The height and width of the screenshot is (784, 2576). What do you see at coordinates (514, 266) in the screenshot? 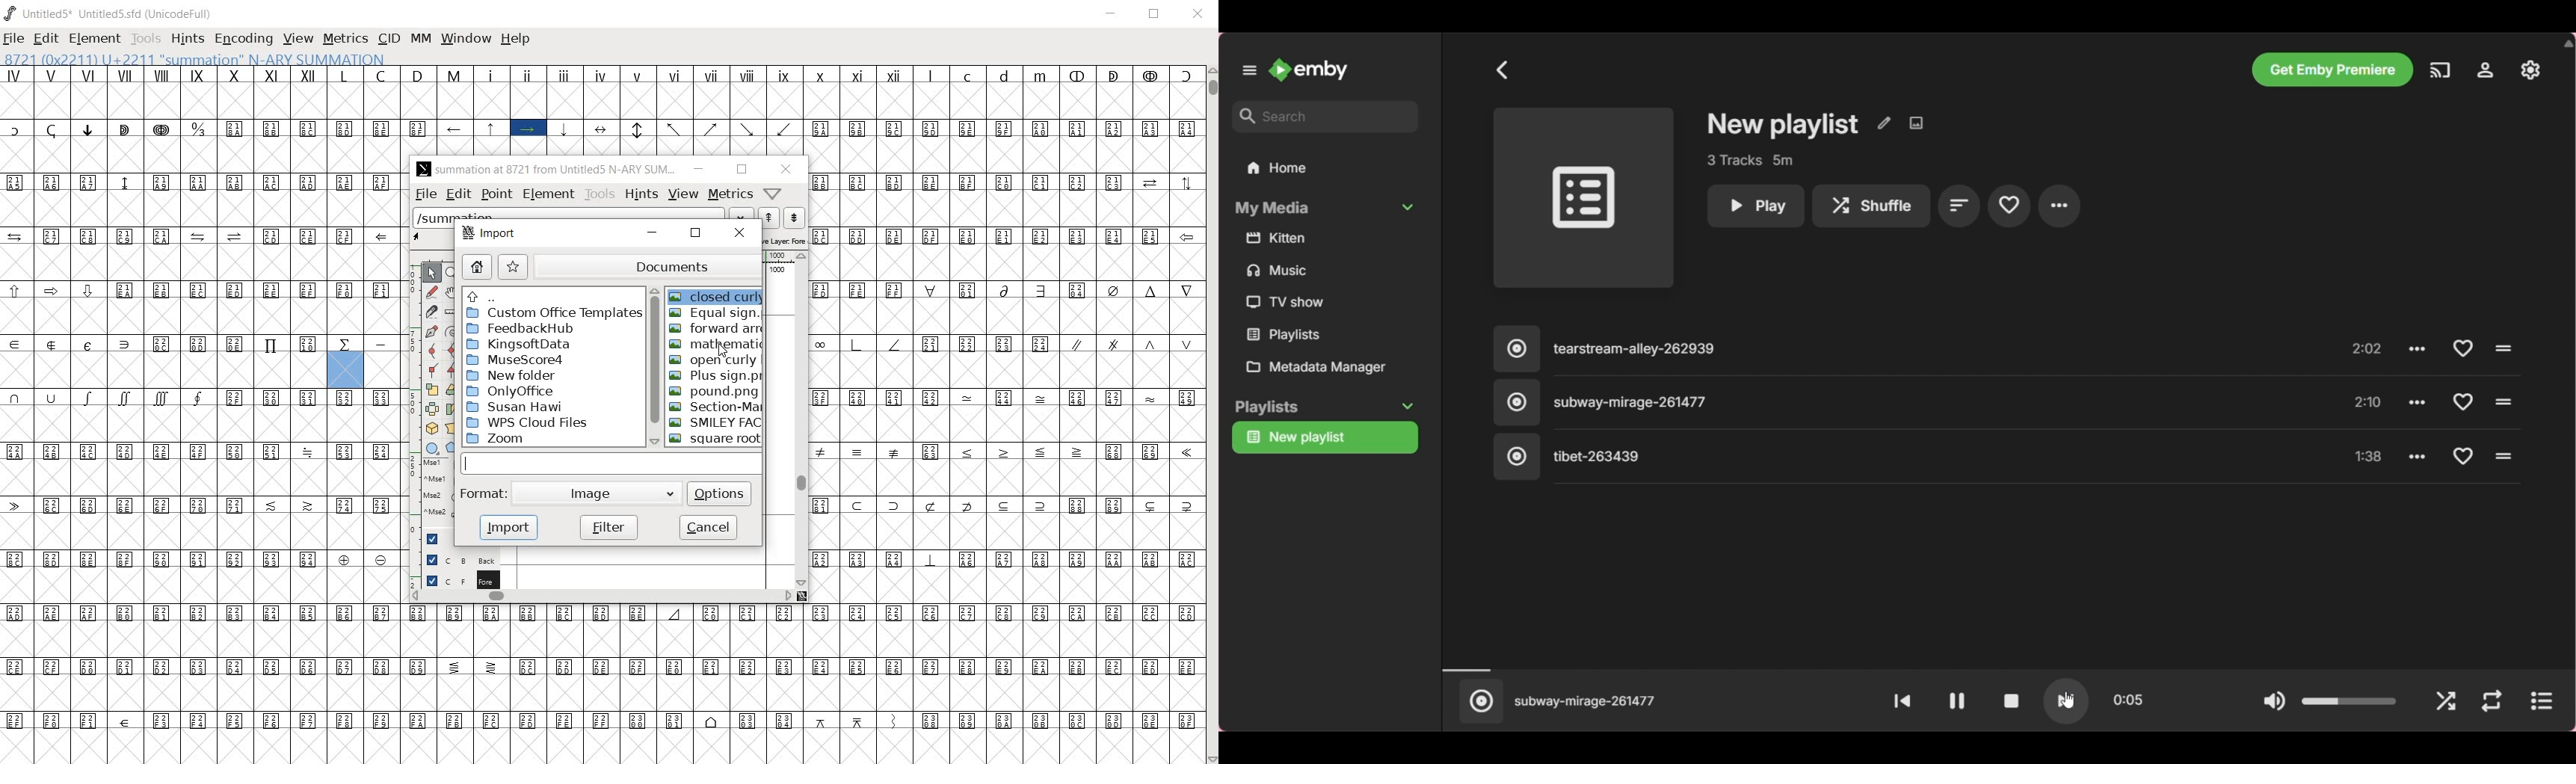
I see `star` at bounding box center [514, 266].